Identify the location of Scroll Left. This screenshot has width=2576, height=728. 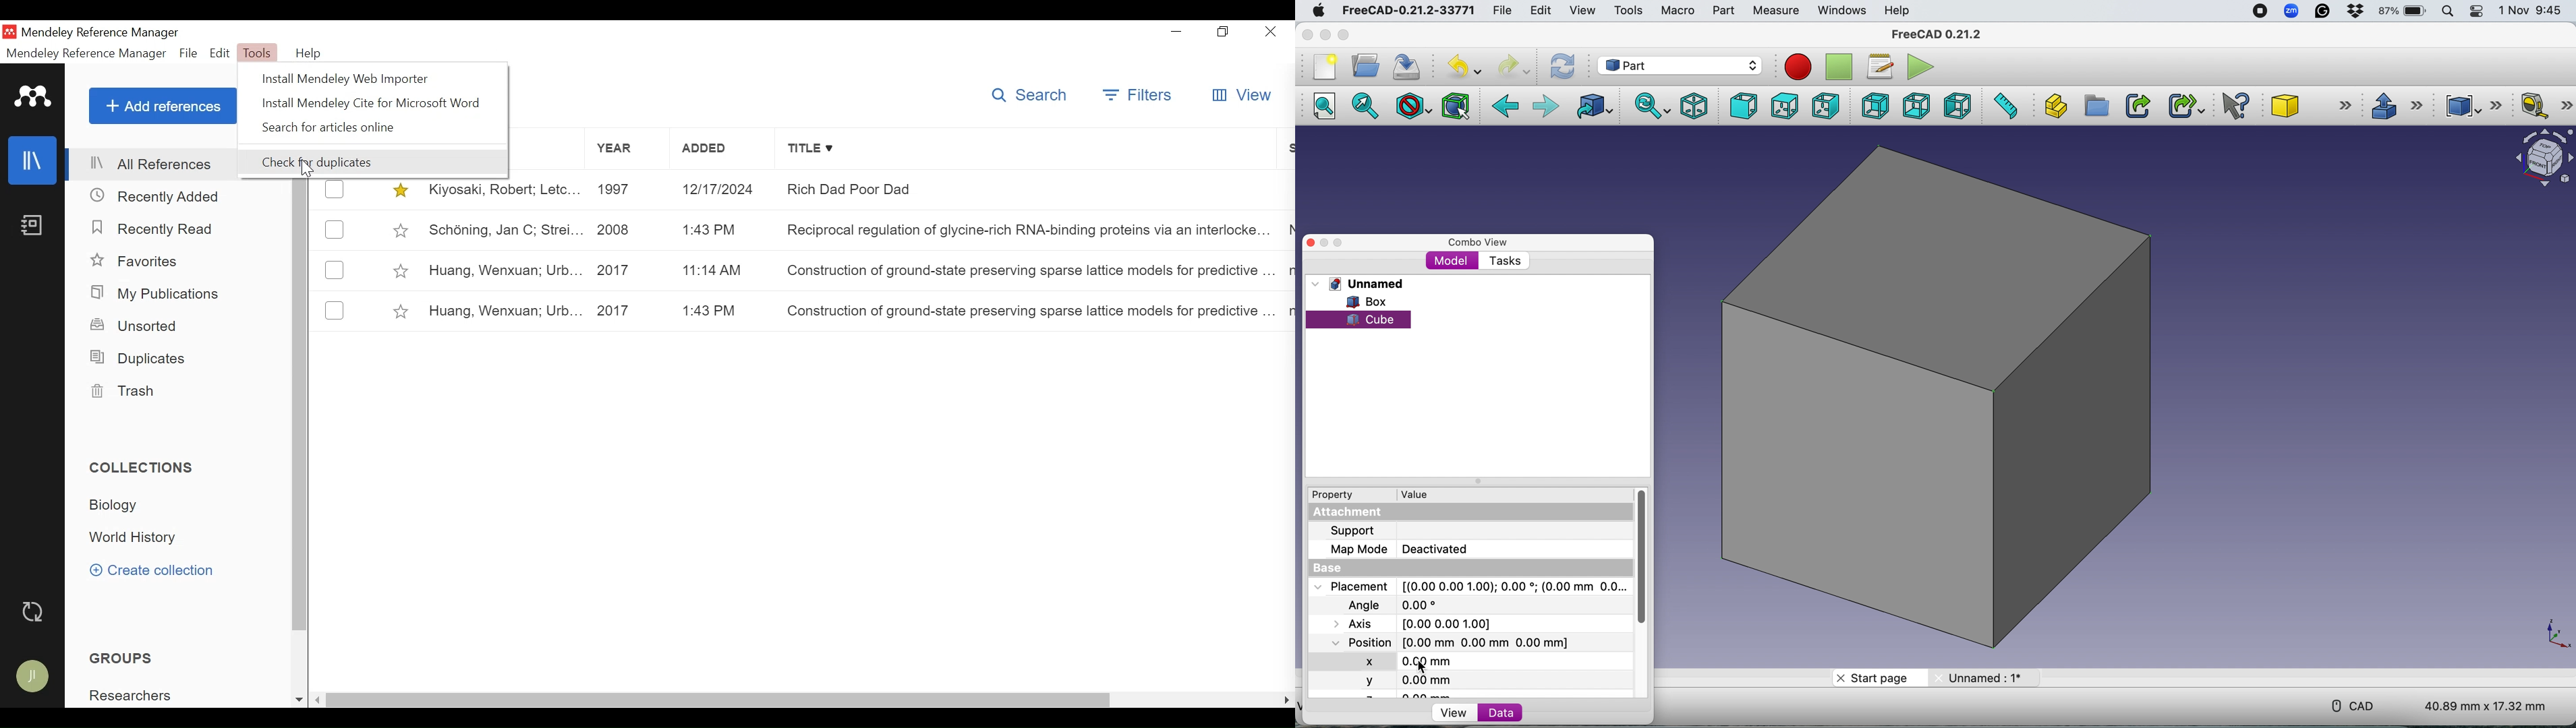
(317, 702).